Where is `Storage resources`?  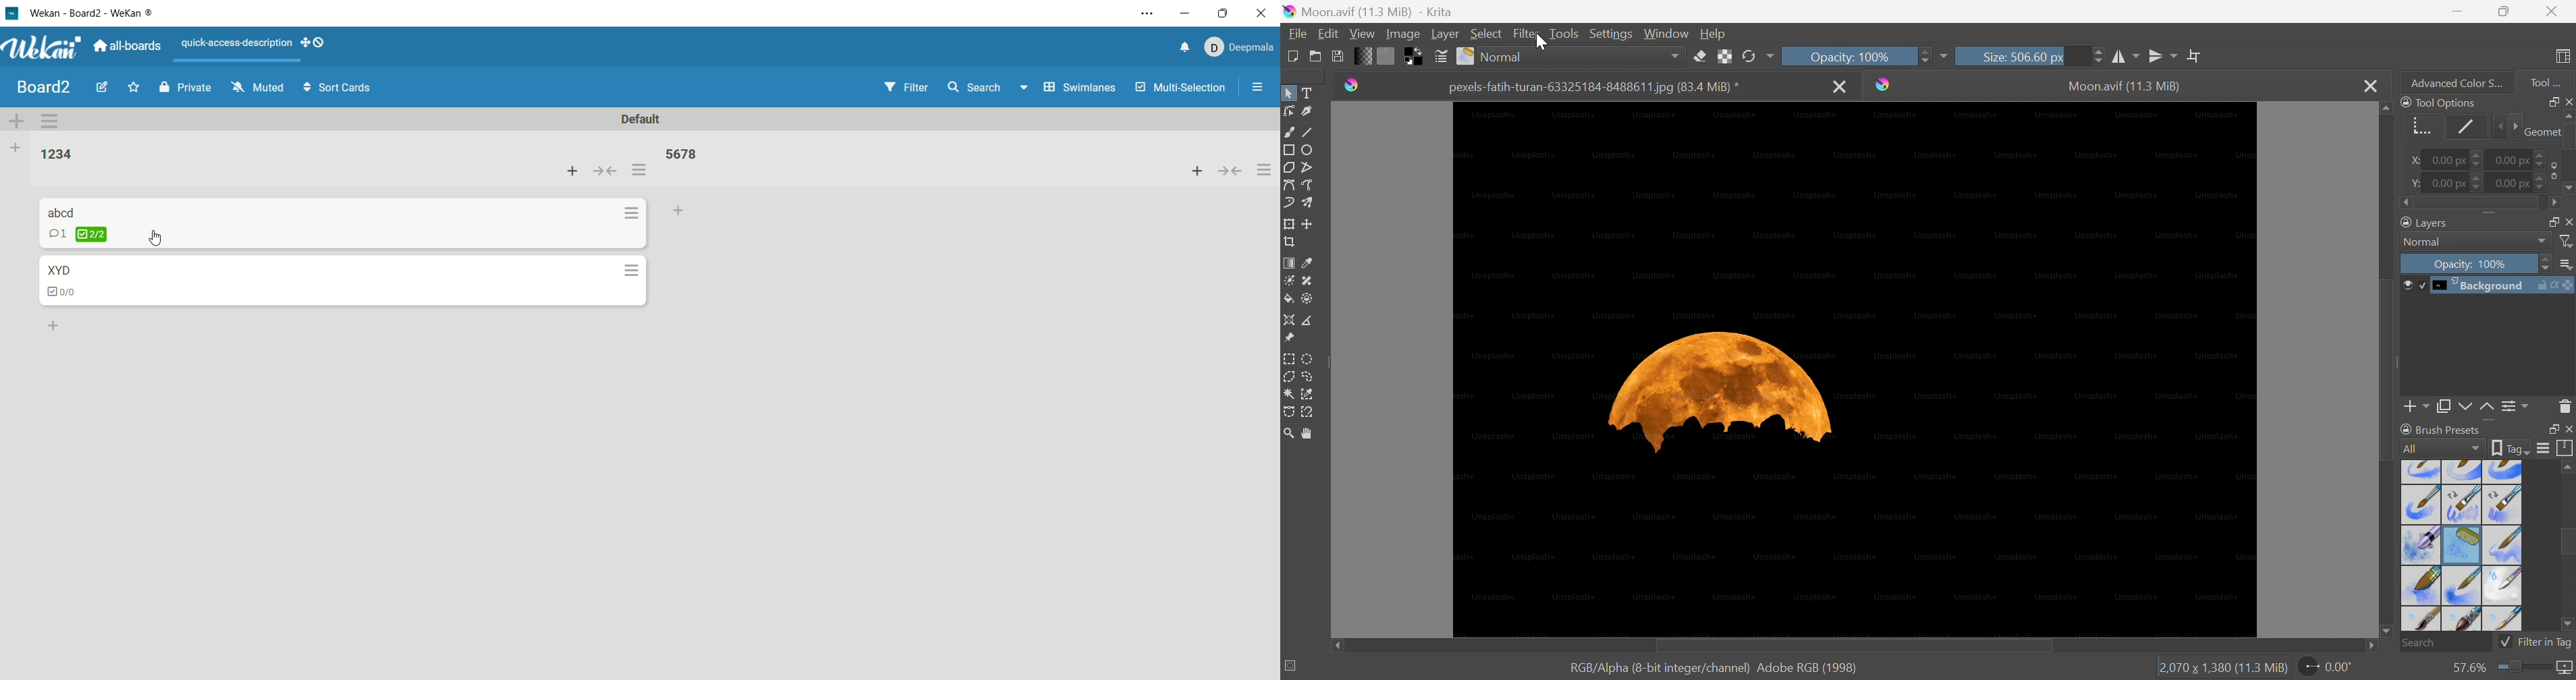 Storage resources is located at coordinates (2567, 448).